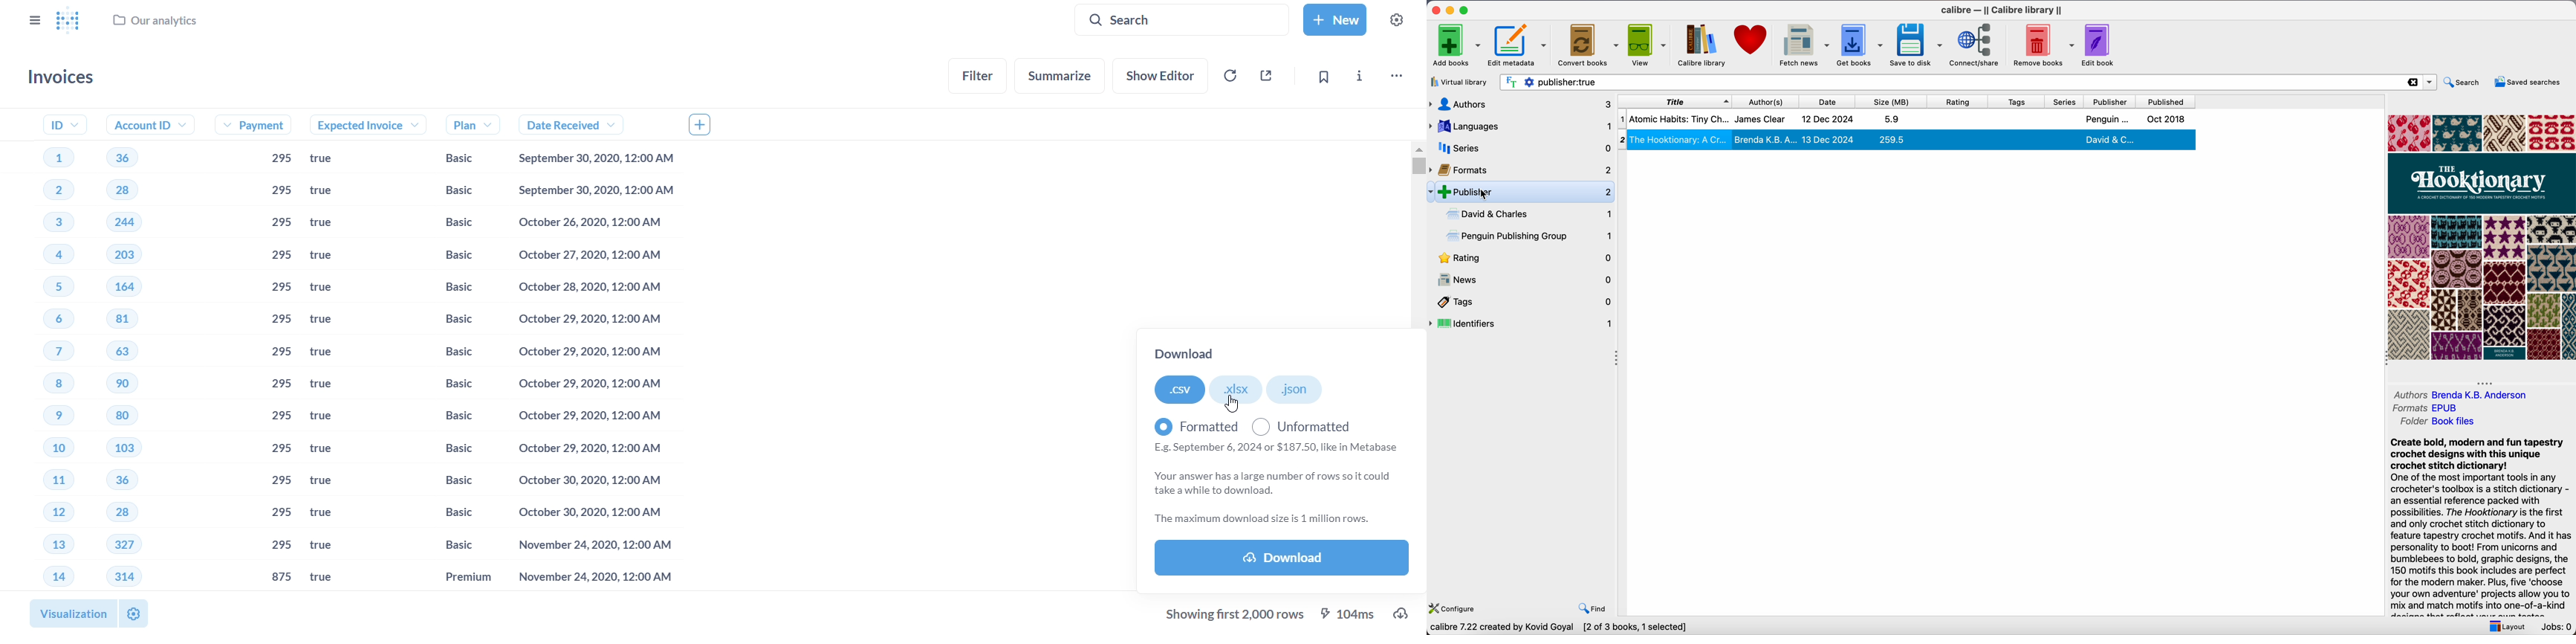 The width and height of the screenshot is (2576, 644). I want to click on true, so click(332, 318).